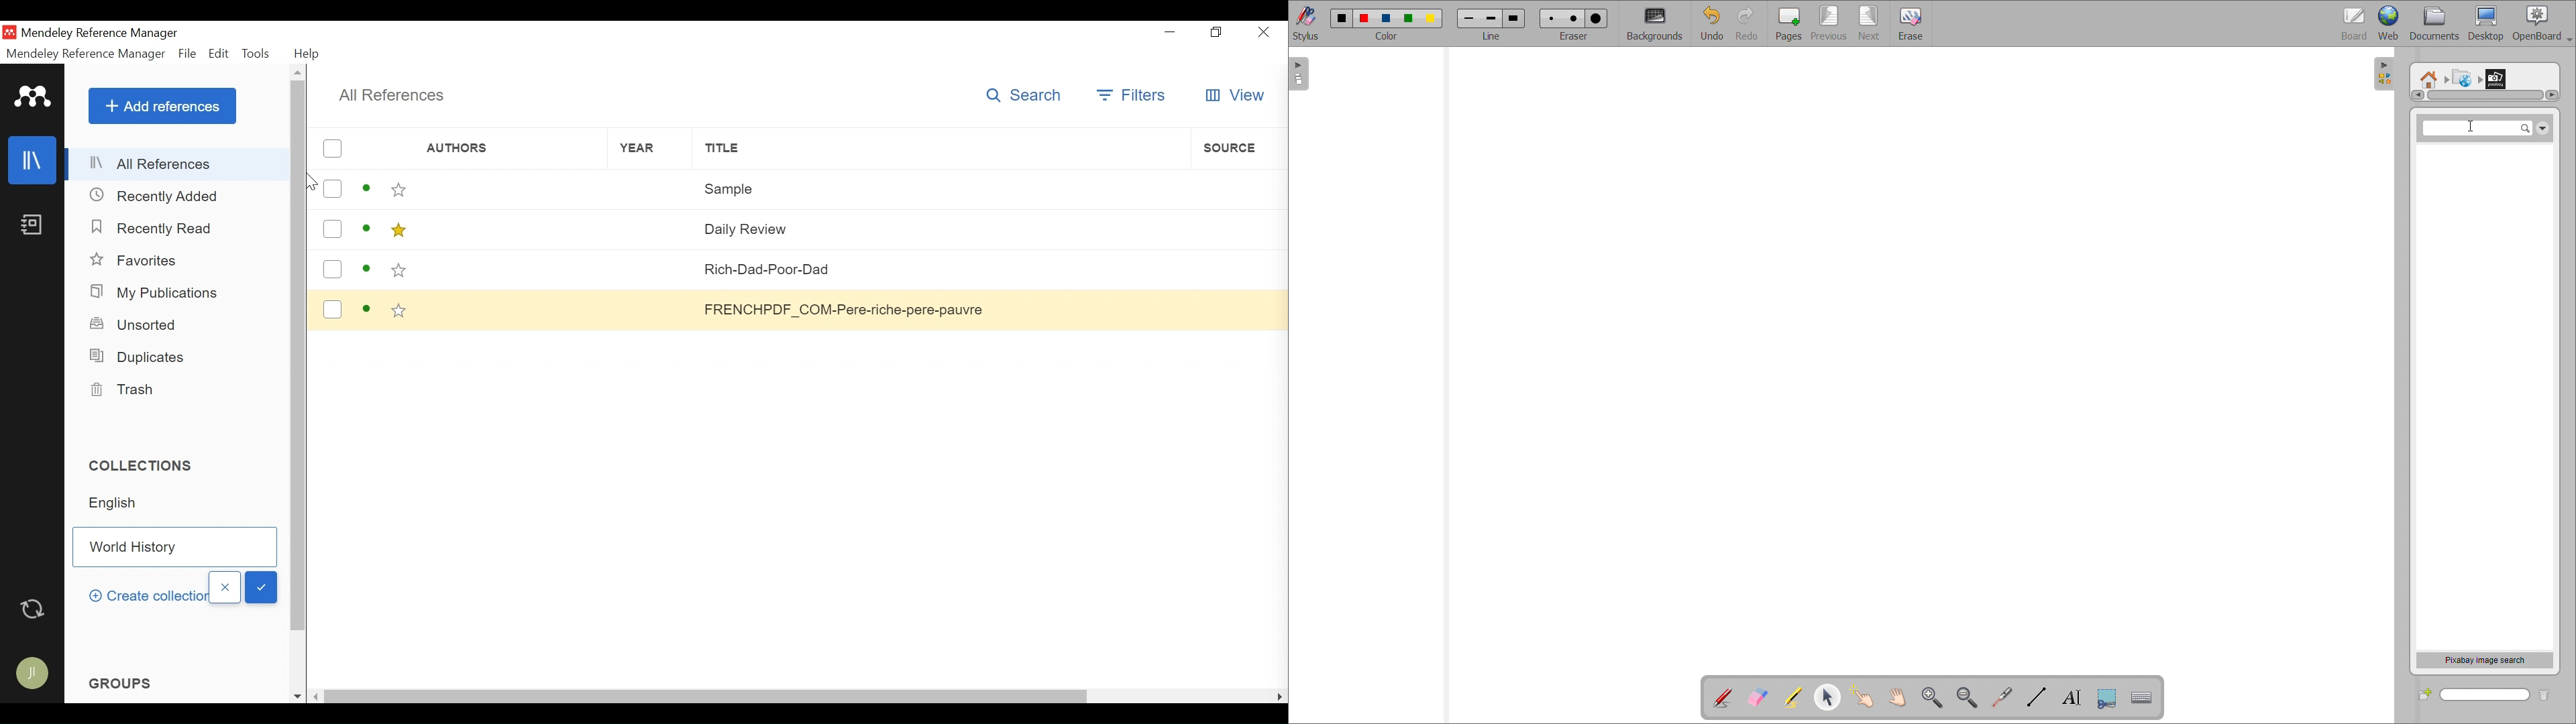 The height and width of the screenshot is (728, 2576). Describe the element at coordinates (11, 32) in the screenshot. I see `Mendeley Desktop Icon` at that location.